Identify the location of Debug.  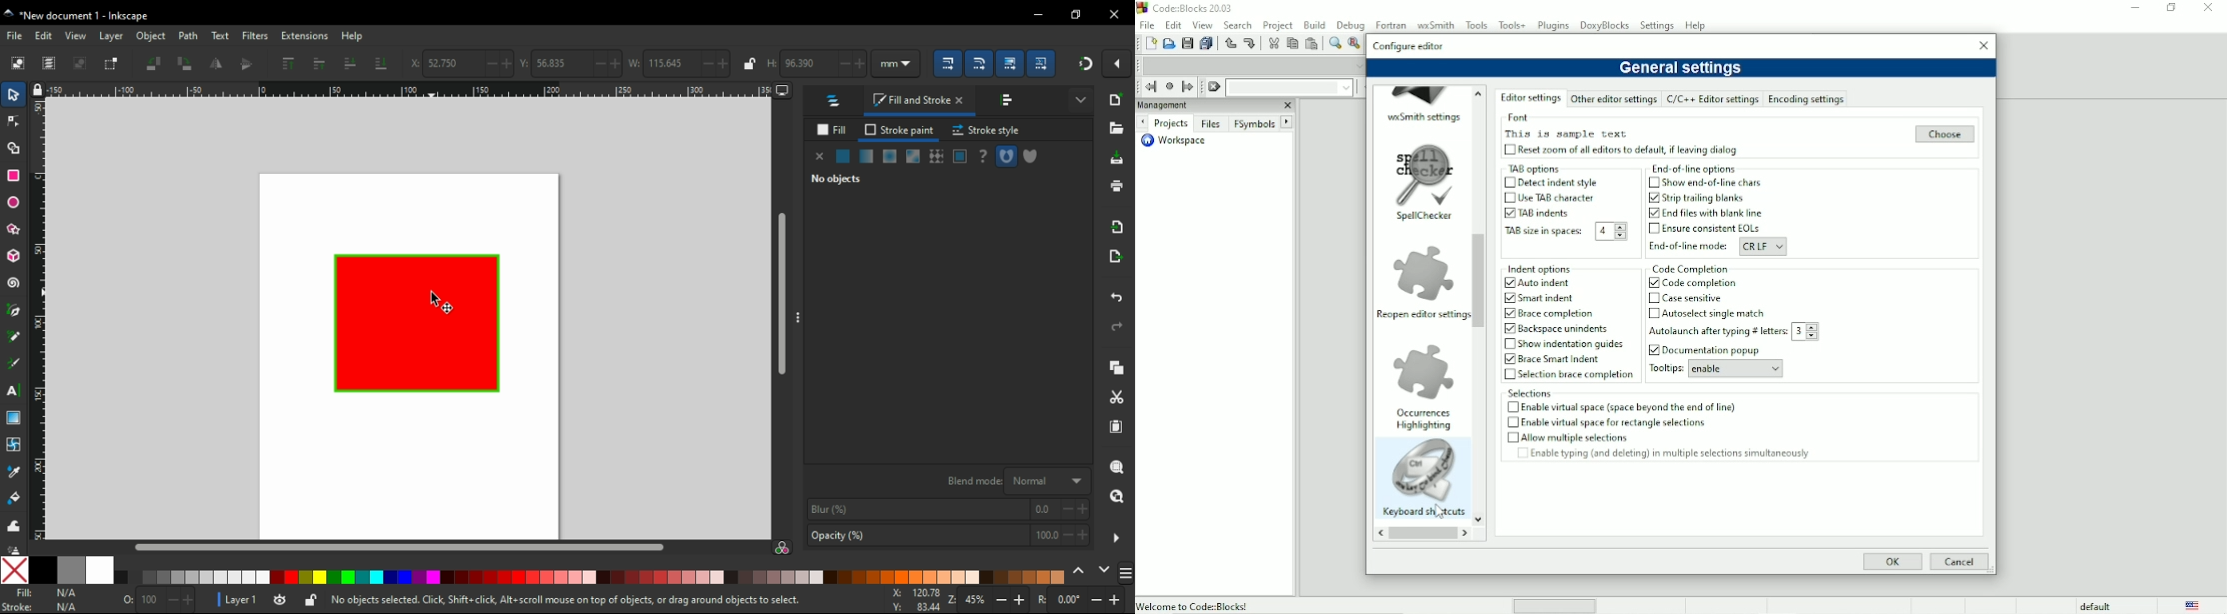
(1349, 24).